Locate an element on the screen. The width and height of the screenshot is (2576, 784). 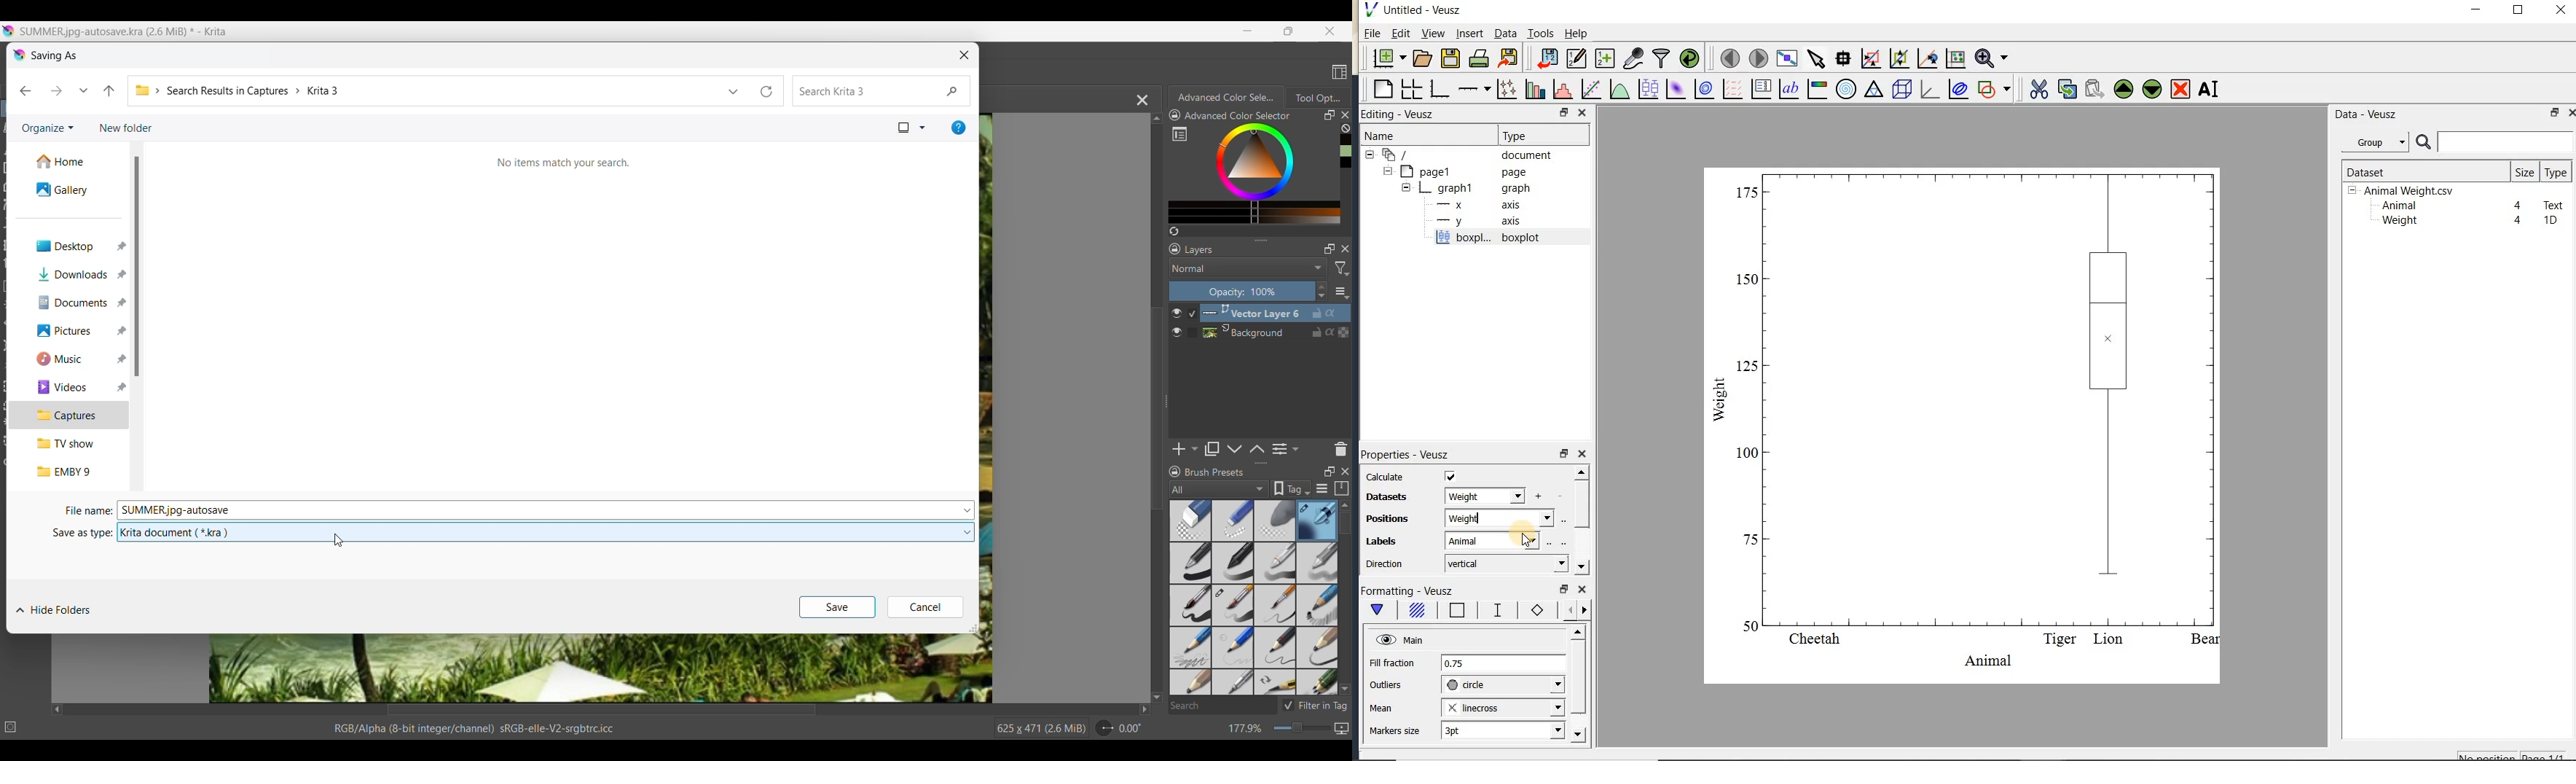
Move layer/mask down is located at coordinates (1235, 449).